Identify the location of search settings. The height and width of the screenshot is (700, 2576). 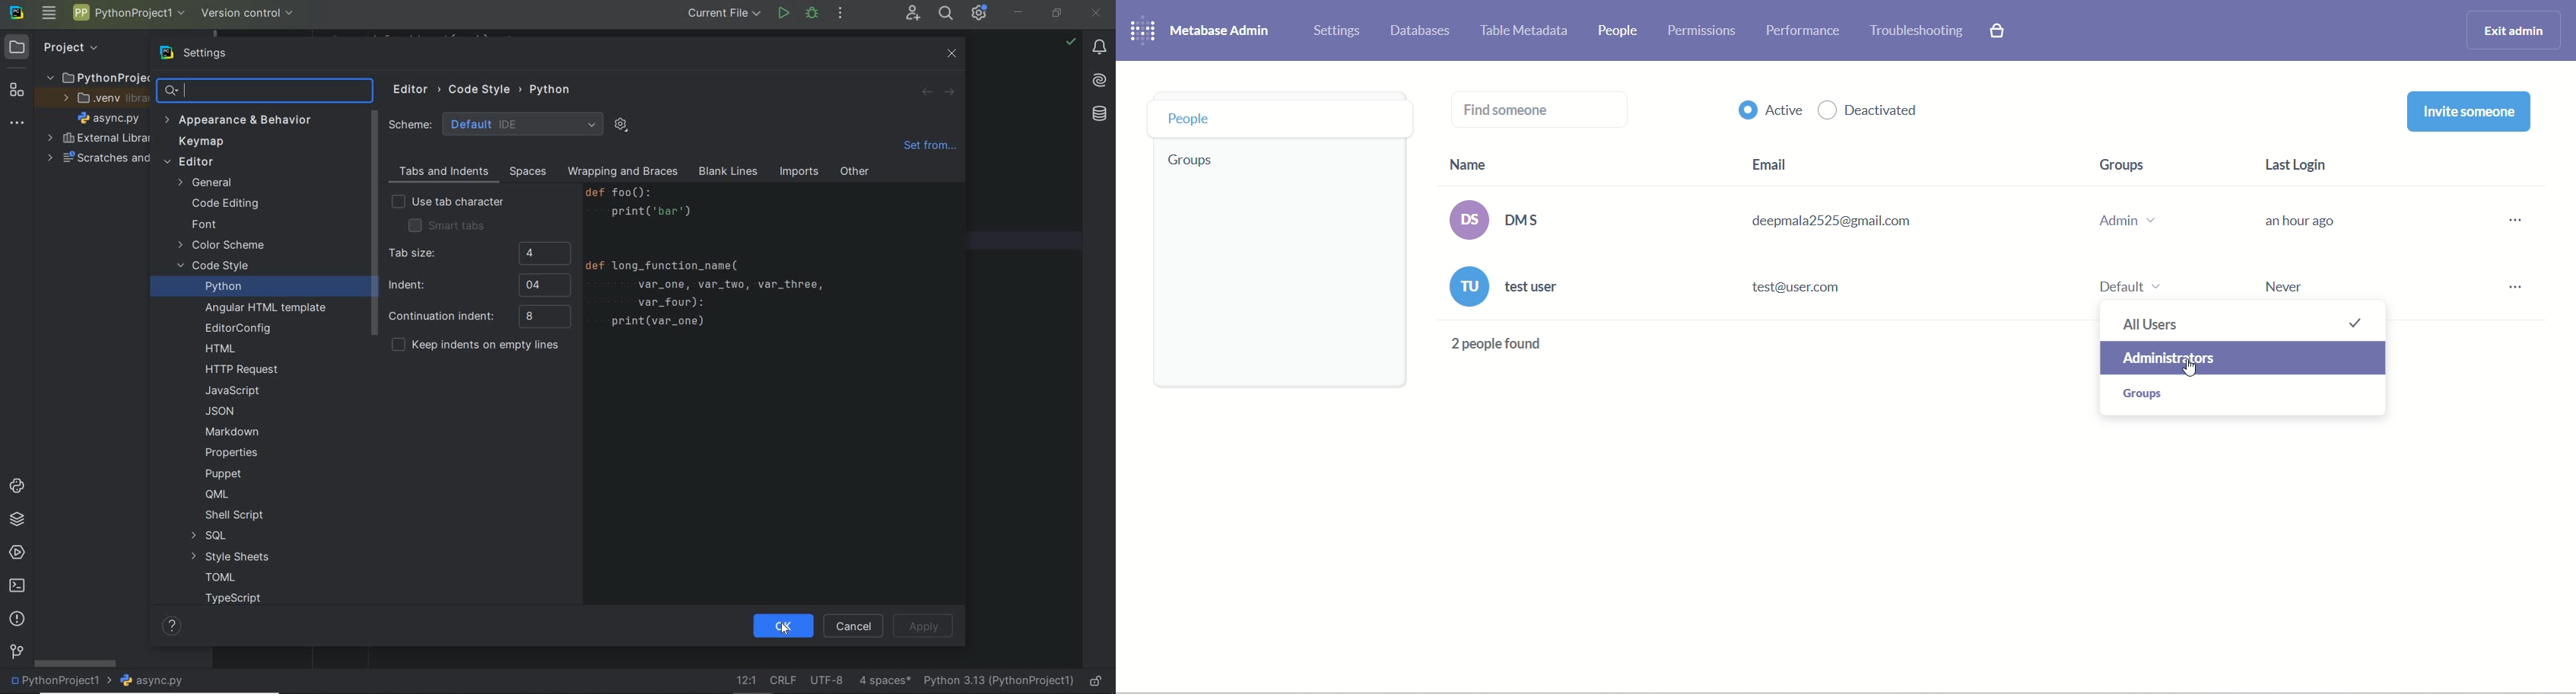
(266, 90).